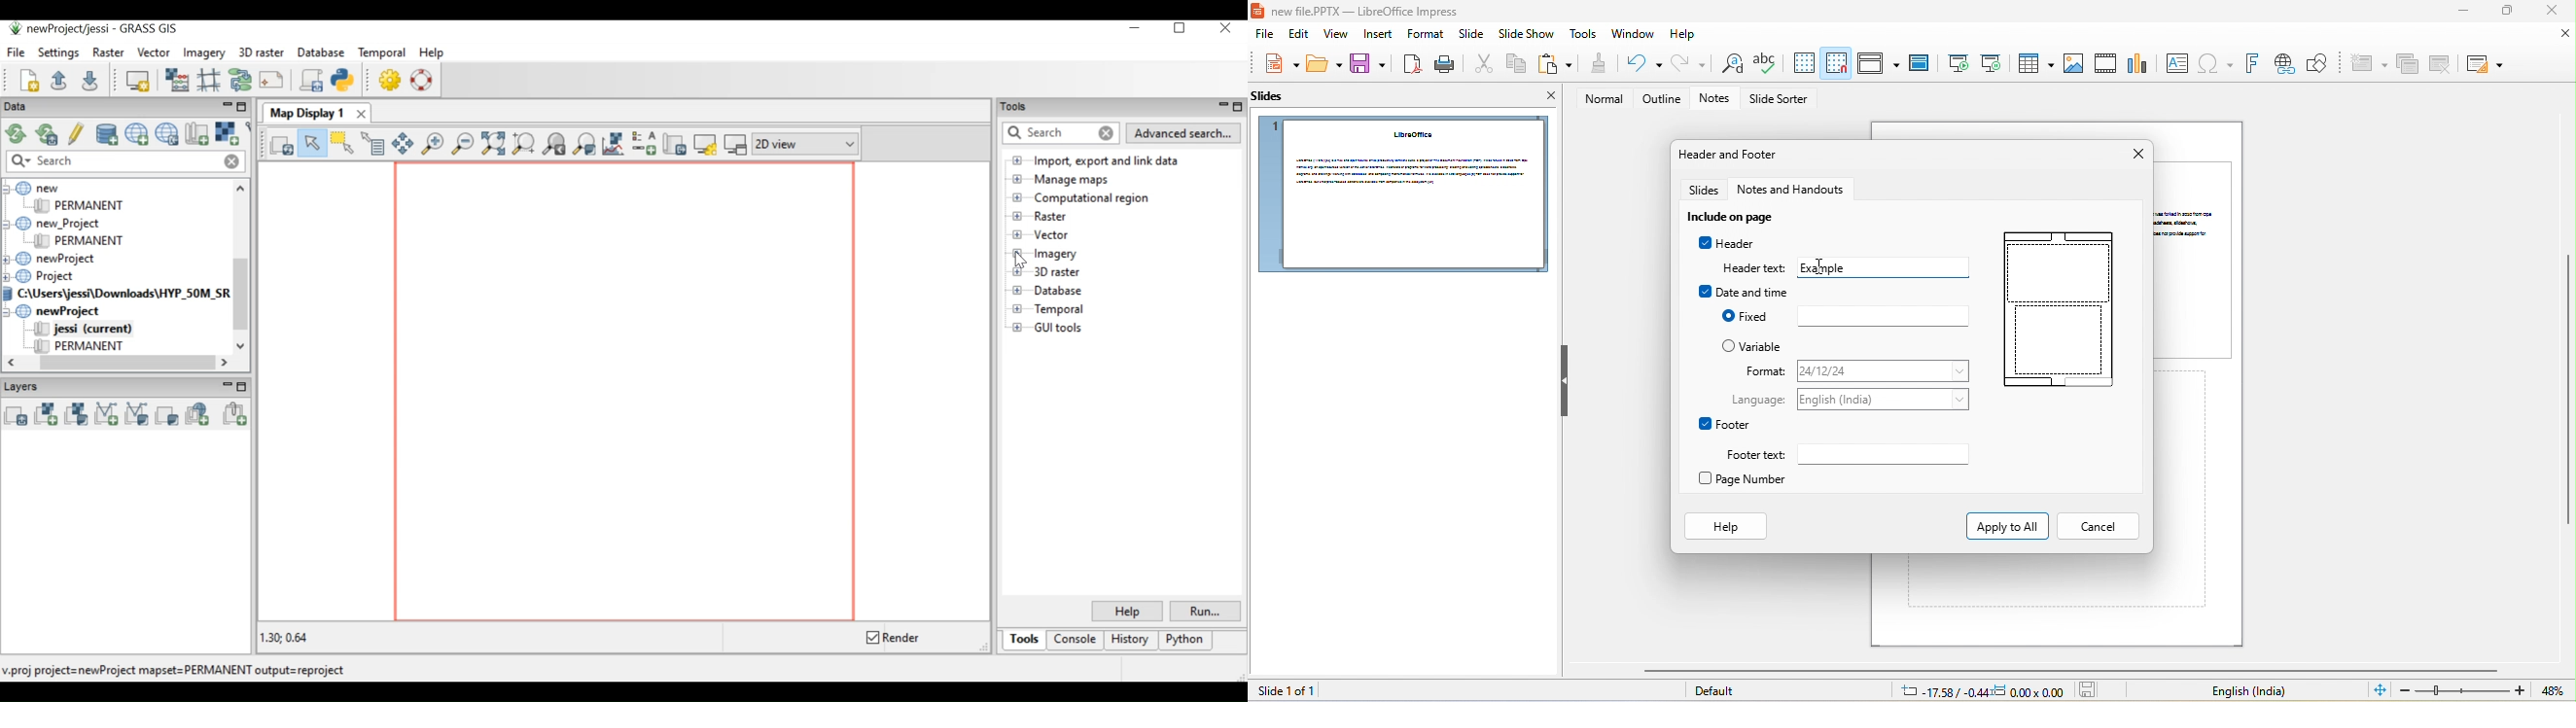 This screenshot has height=728, width=2576. What do you see at coordinates (1705, 191) in the screenshot?
I see `slides` at bounding box center [1705, 191].